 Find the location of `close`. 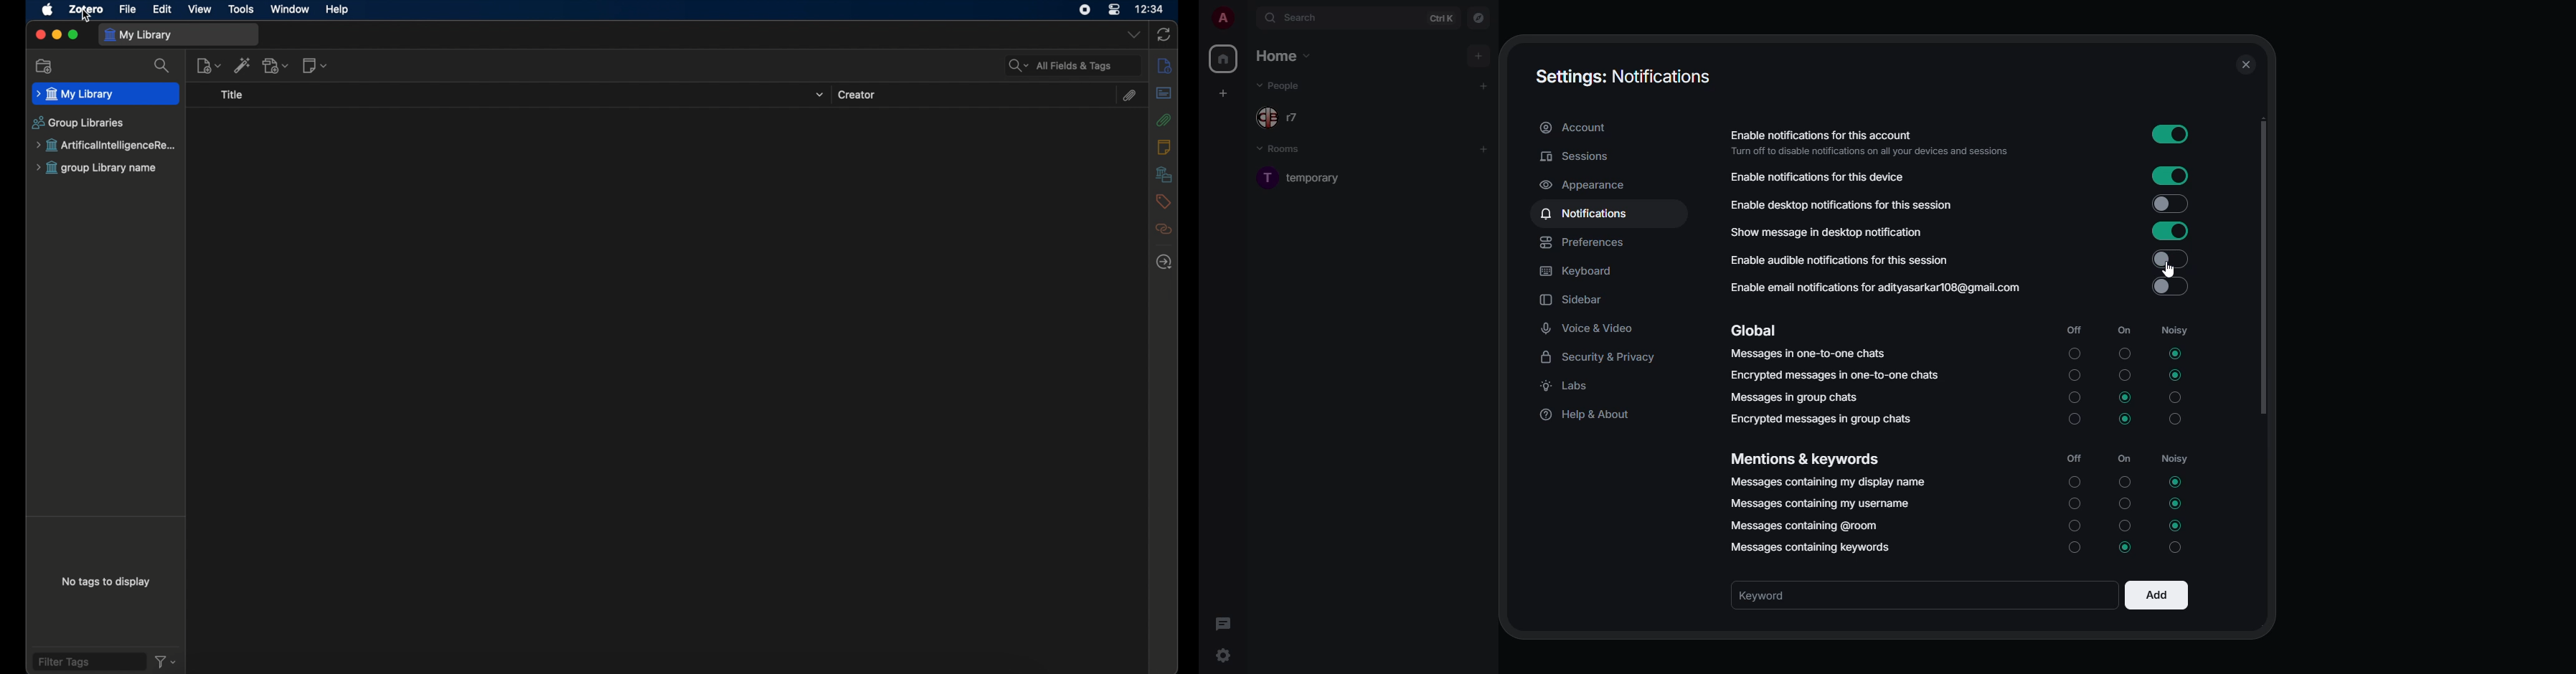

close is located at coordinates (39, 36).